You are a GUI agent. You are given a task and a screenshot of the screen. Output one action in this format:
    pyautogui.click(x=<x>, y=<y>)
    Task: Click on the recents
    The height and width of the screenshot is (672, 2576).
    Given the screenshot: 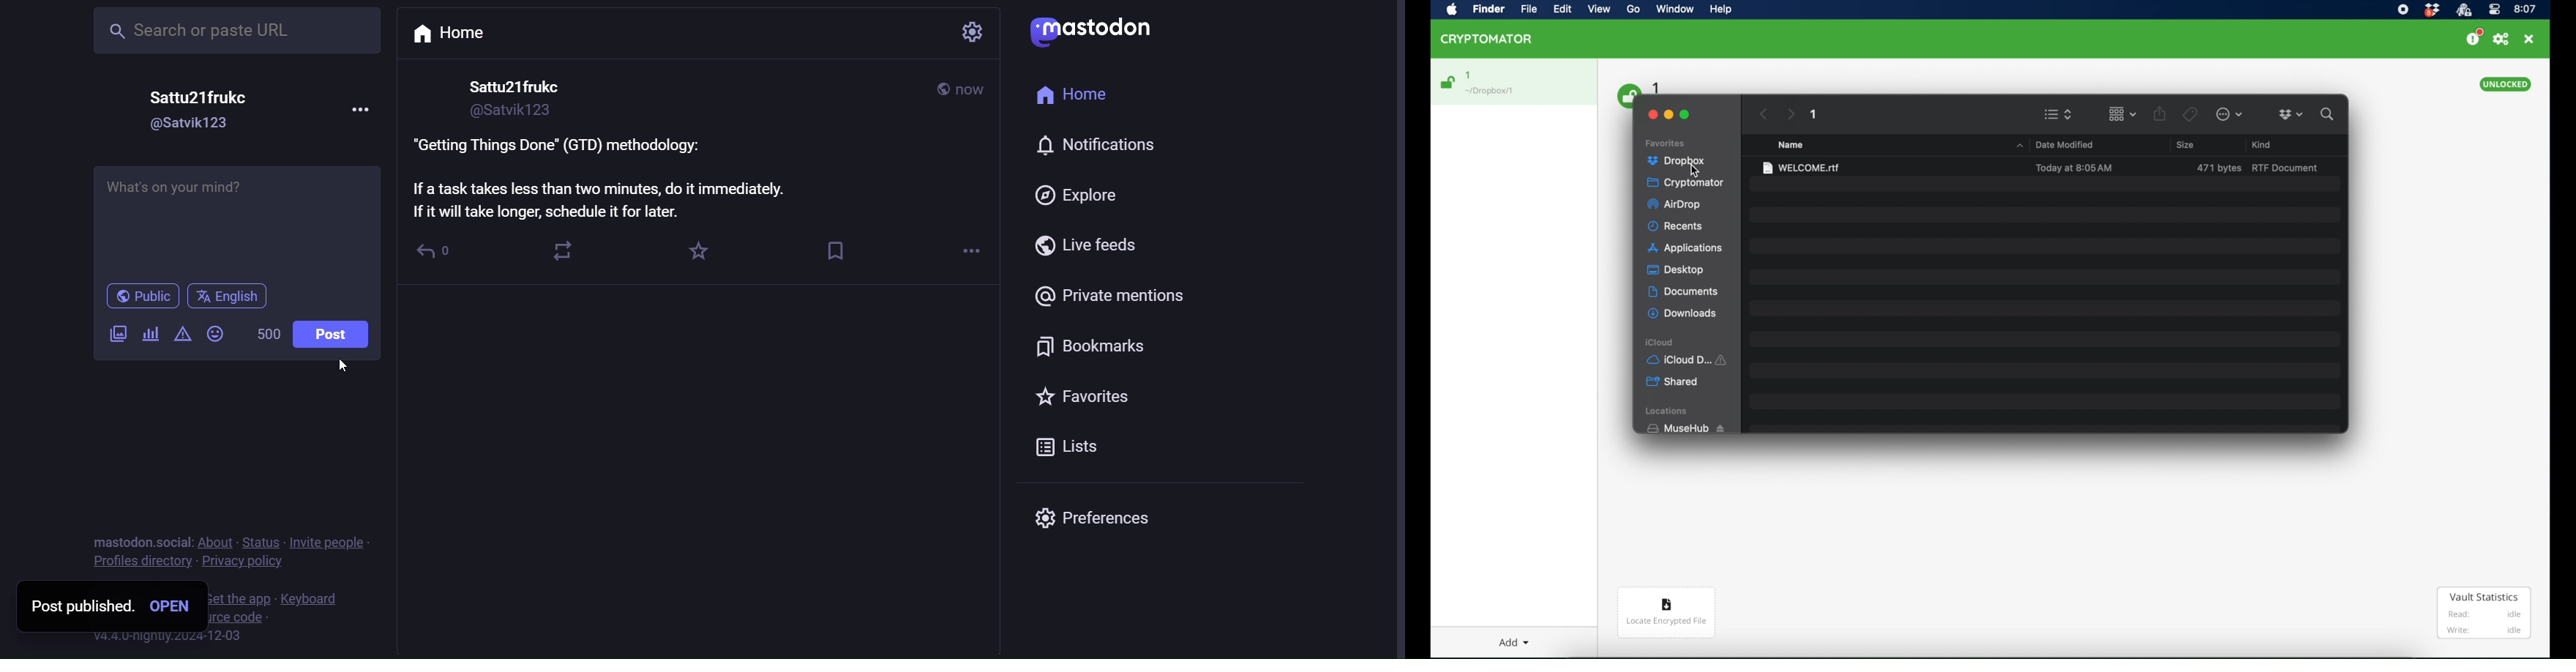 What is the action you would take?
    pyautogui.click(x=1676, y=226)
    